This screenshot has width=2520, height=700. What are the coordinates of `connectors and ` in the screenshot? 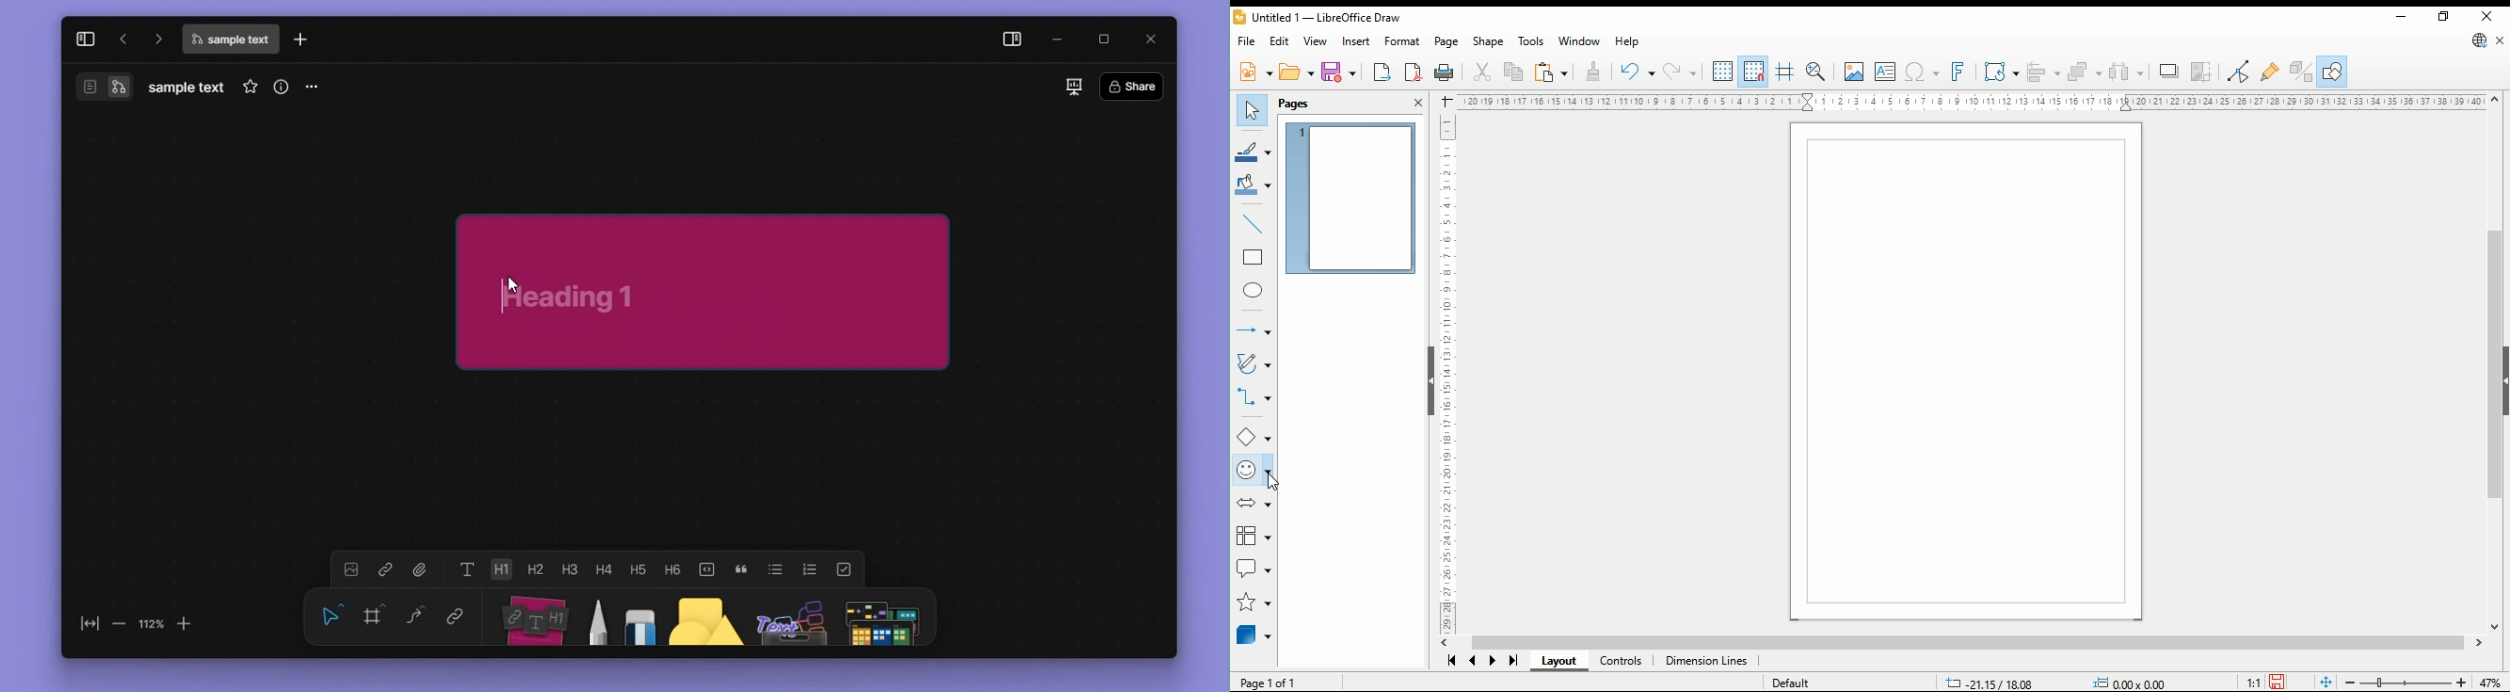 It's located at (1253, 399).